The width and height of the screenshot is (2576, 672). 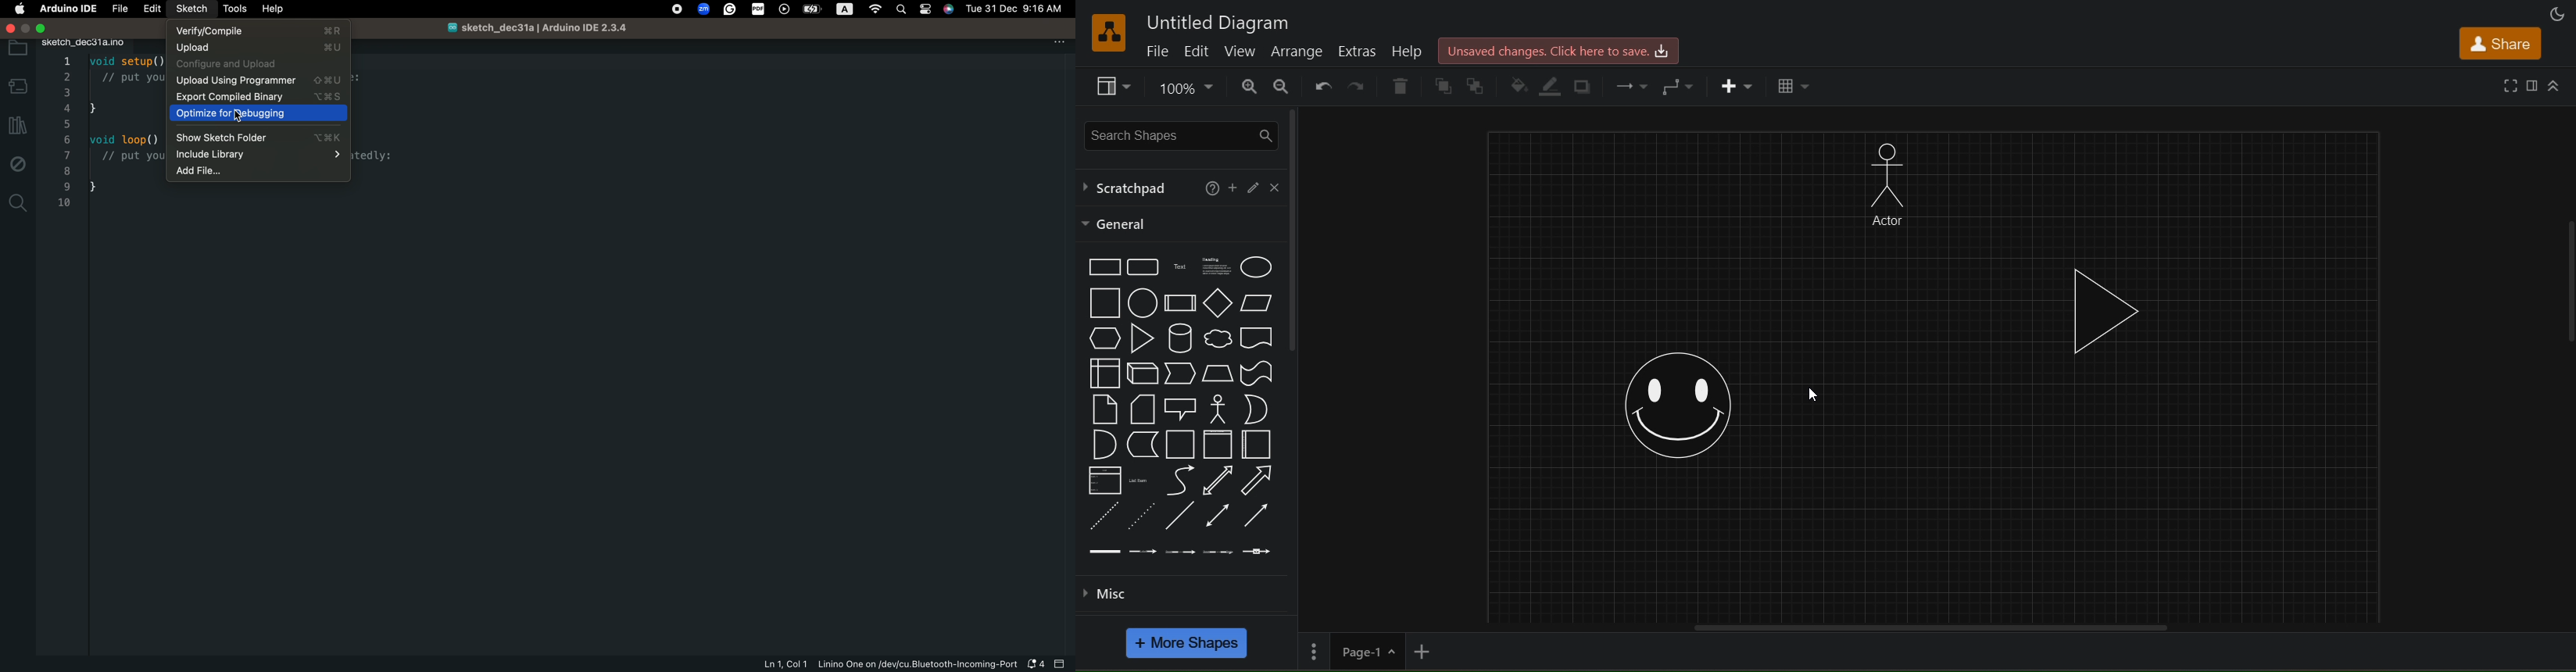 I want to click on add new page, so click(x=1427, y=652).